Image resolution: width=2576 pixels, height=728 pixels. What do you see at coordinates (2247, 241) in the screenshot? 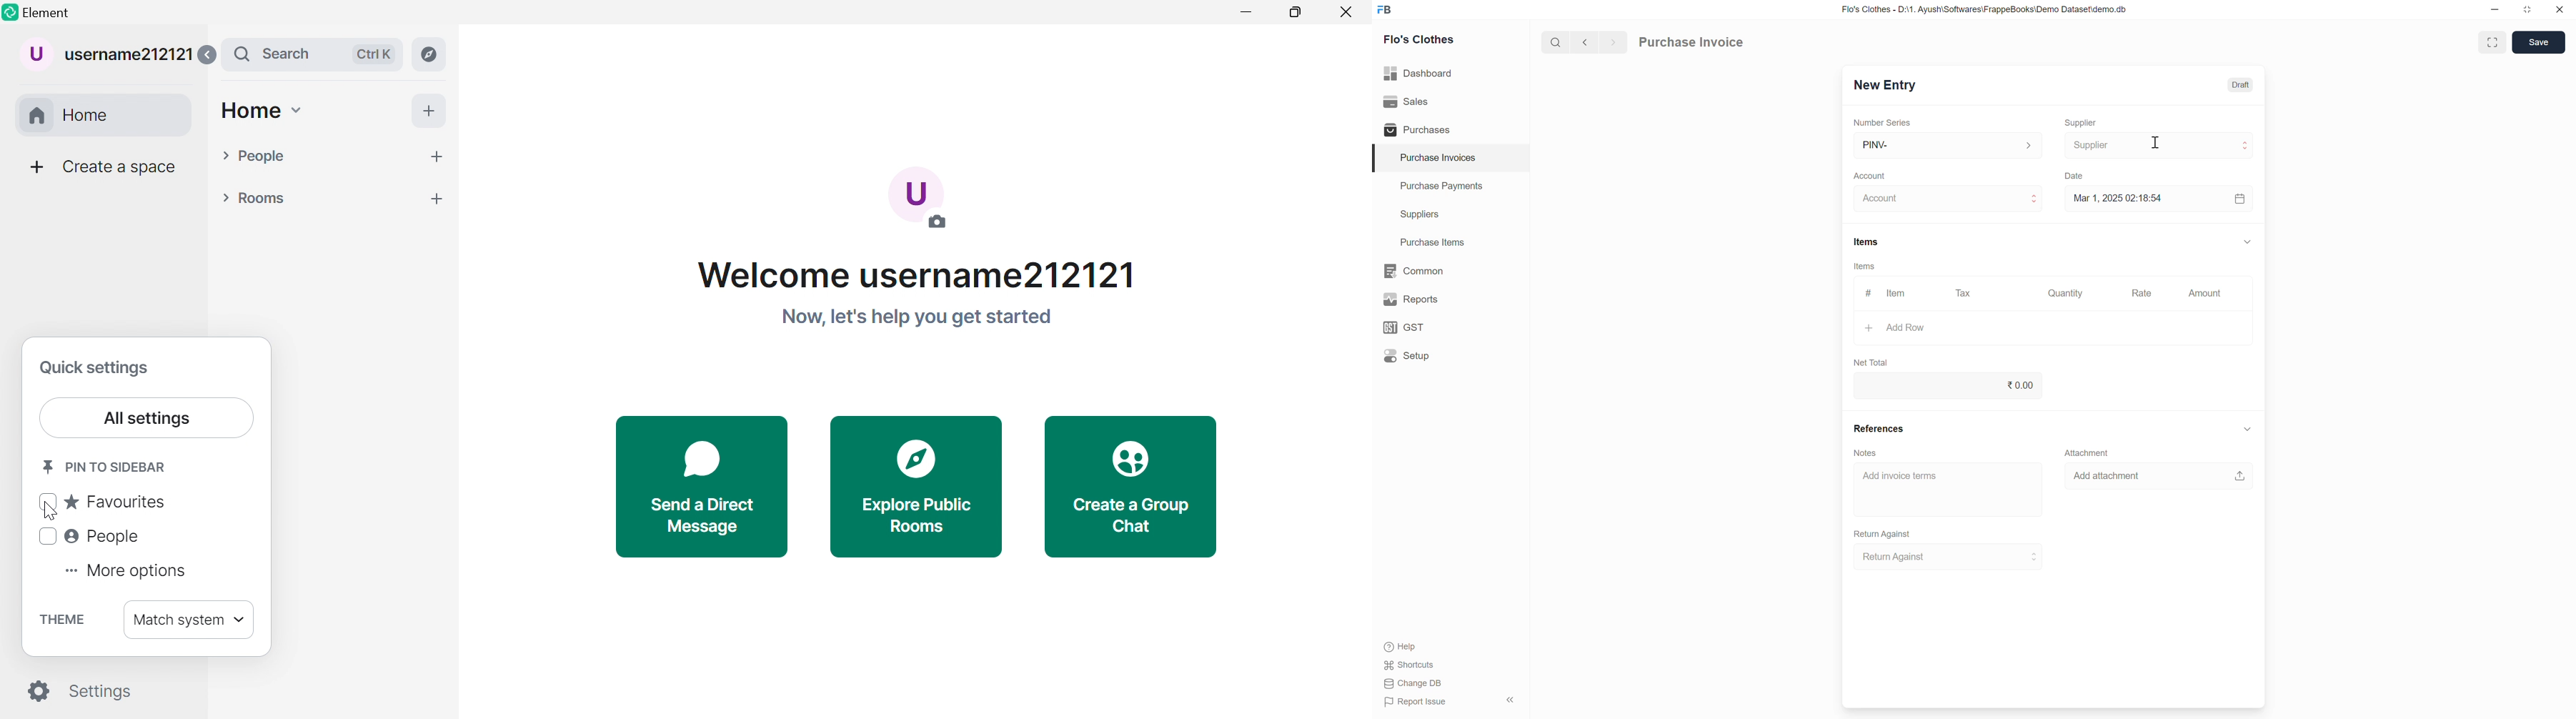
I see `Collapse` at bounding box center [2247, 241].